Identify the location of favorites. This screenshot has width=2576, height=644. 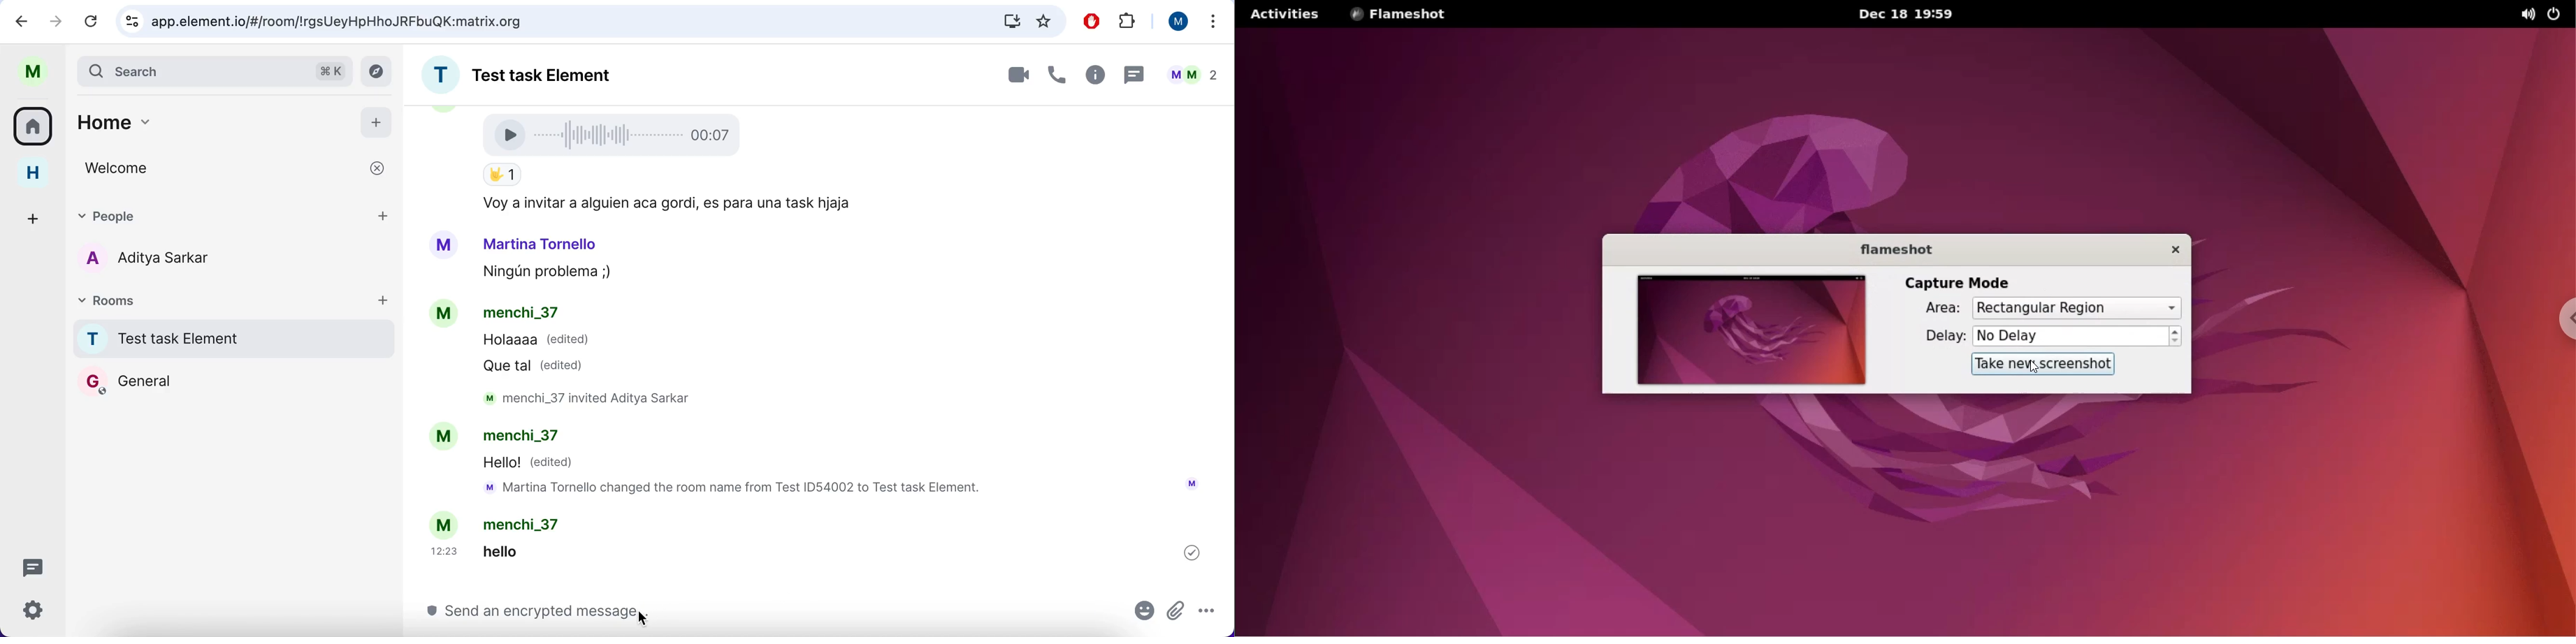
(1044, 21).